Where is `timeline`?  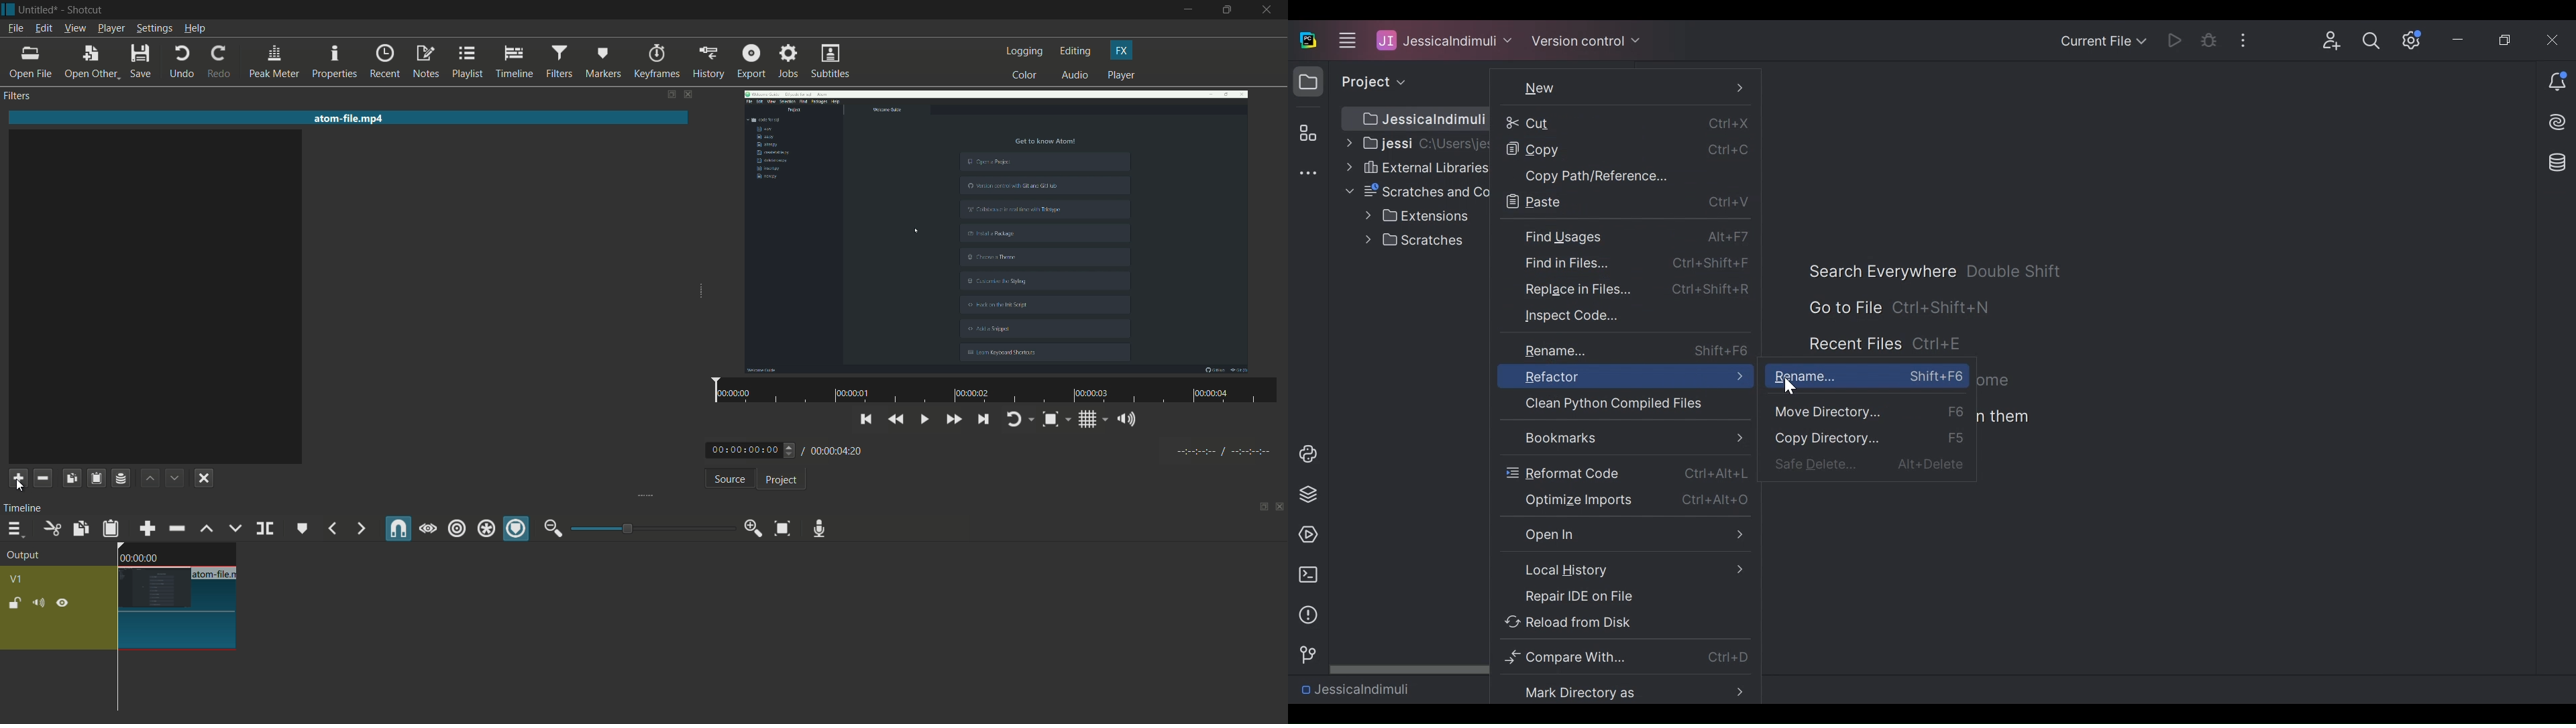 timeline is located at coordinates (515, 62).